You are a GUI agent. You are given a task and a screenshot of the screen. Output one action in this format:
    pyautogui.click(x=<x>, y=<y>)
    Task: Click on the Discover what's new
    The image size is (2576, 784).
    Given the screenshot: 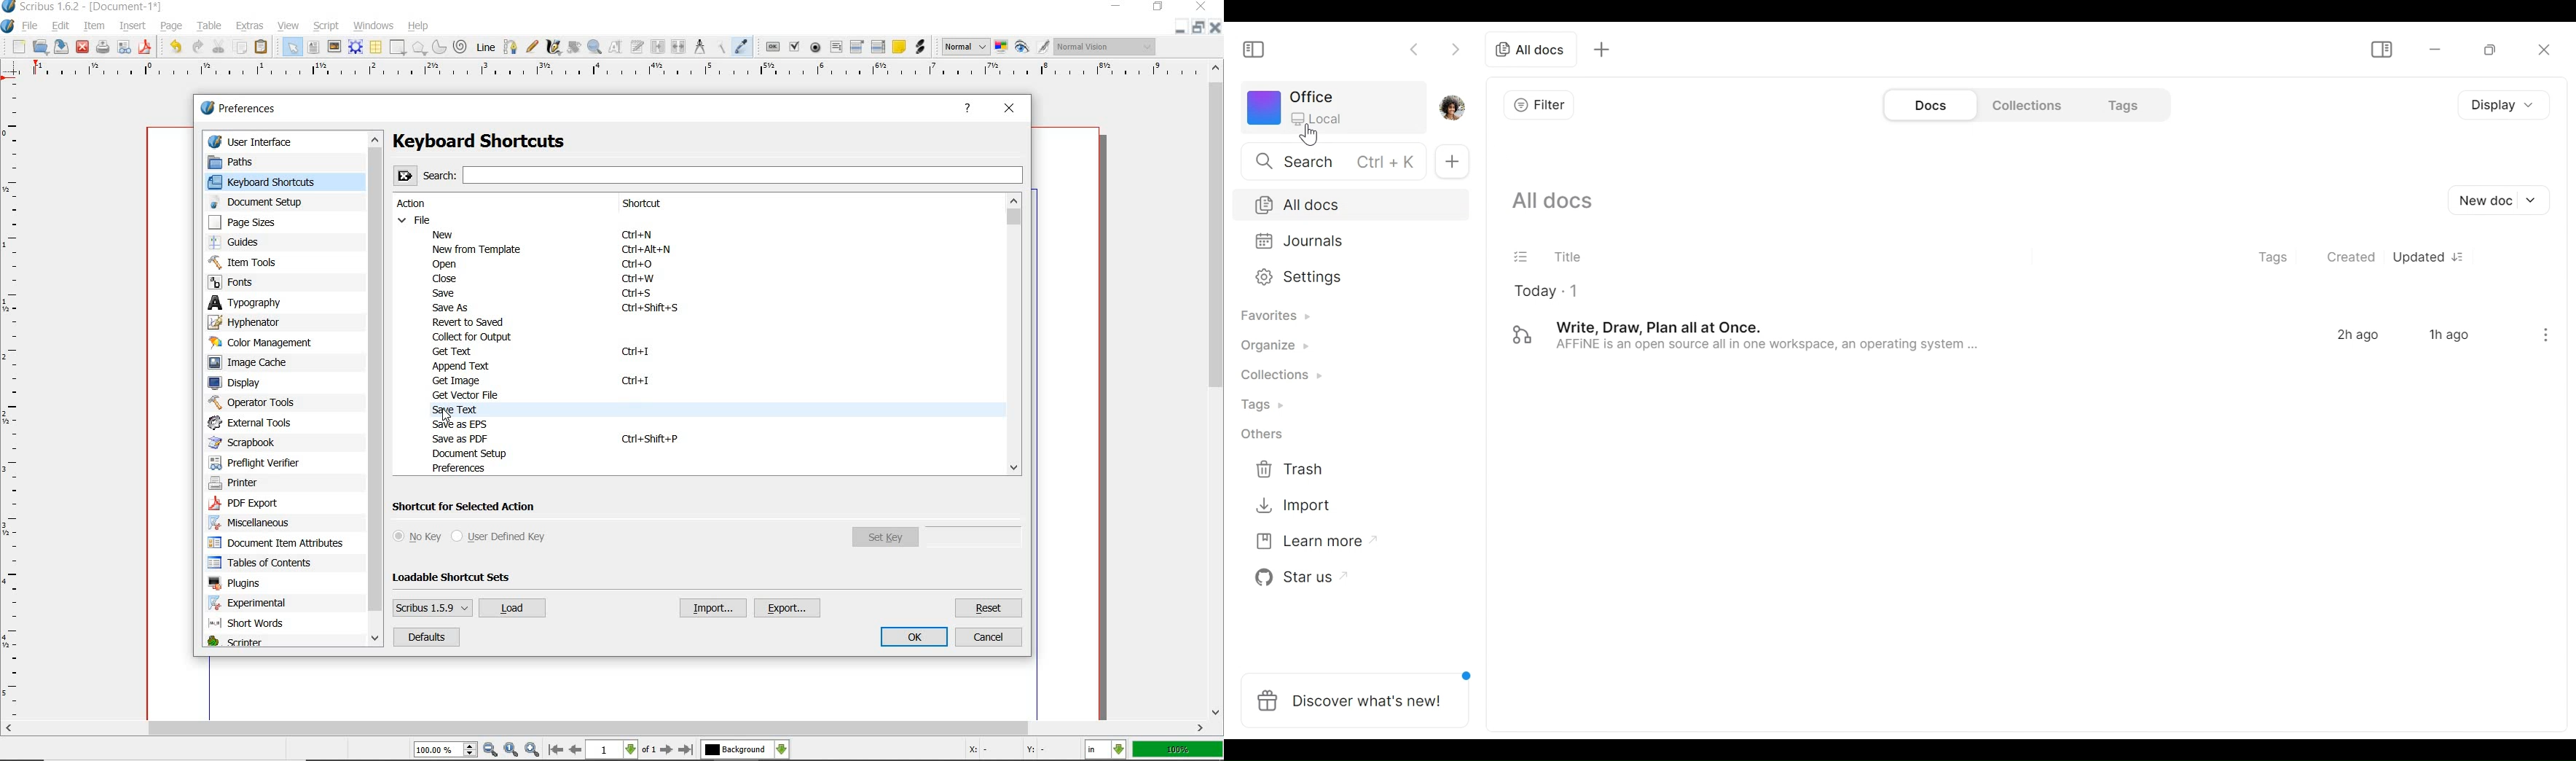 What is the action you would take?
    pyautogui.click(x=1354, y=697)
    